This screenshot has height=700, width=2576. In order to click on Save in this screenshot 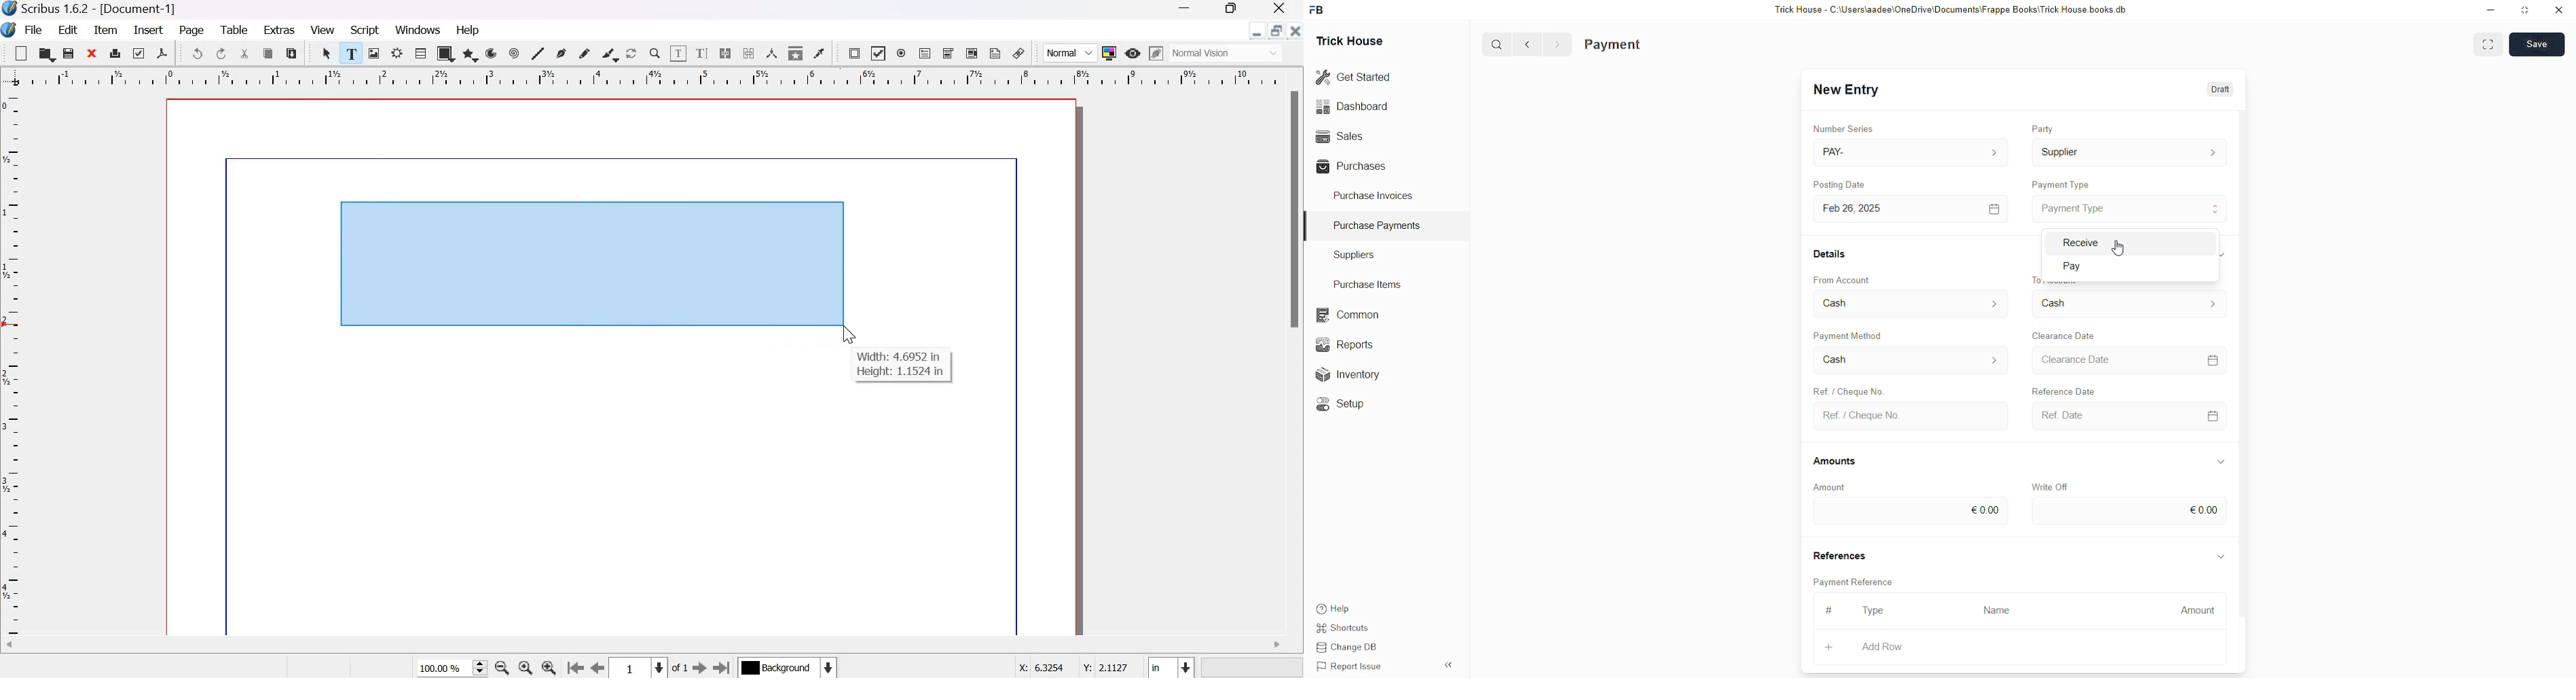, I will do `click(2536, 45)`.